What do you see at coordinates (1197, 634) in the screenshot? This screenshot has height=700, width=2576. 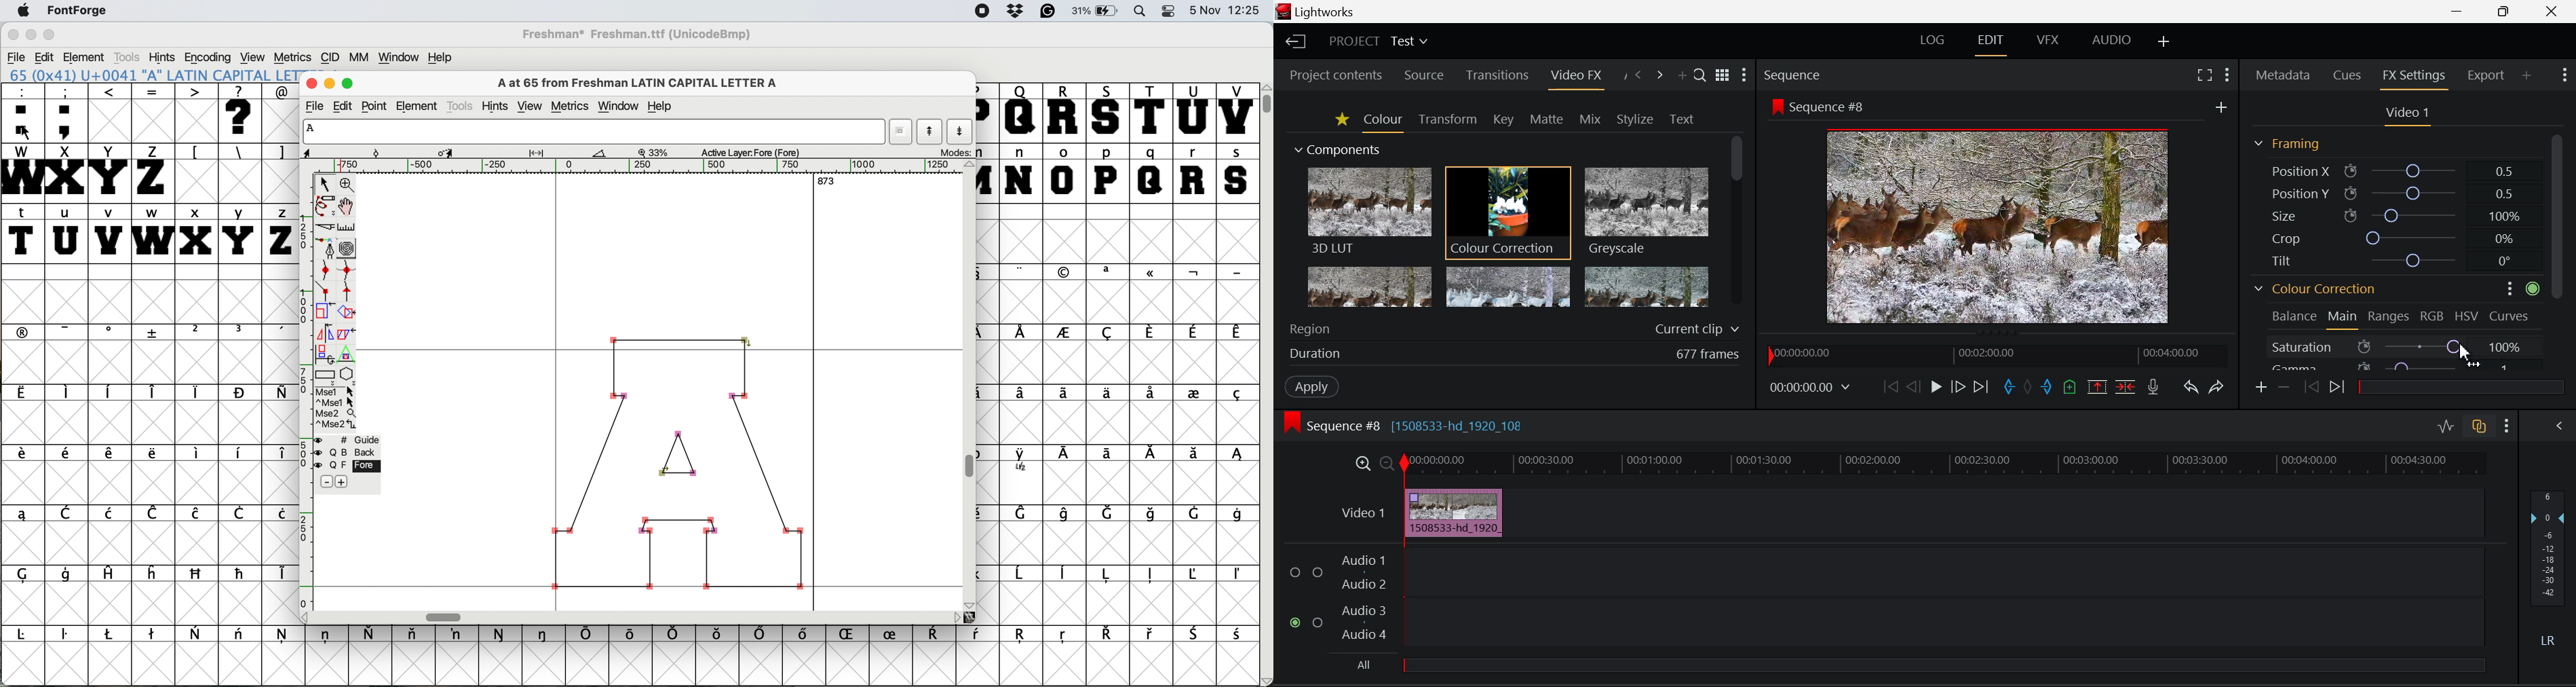 I see `symbol` at bounding box center [1197, 634].